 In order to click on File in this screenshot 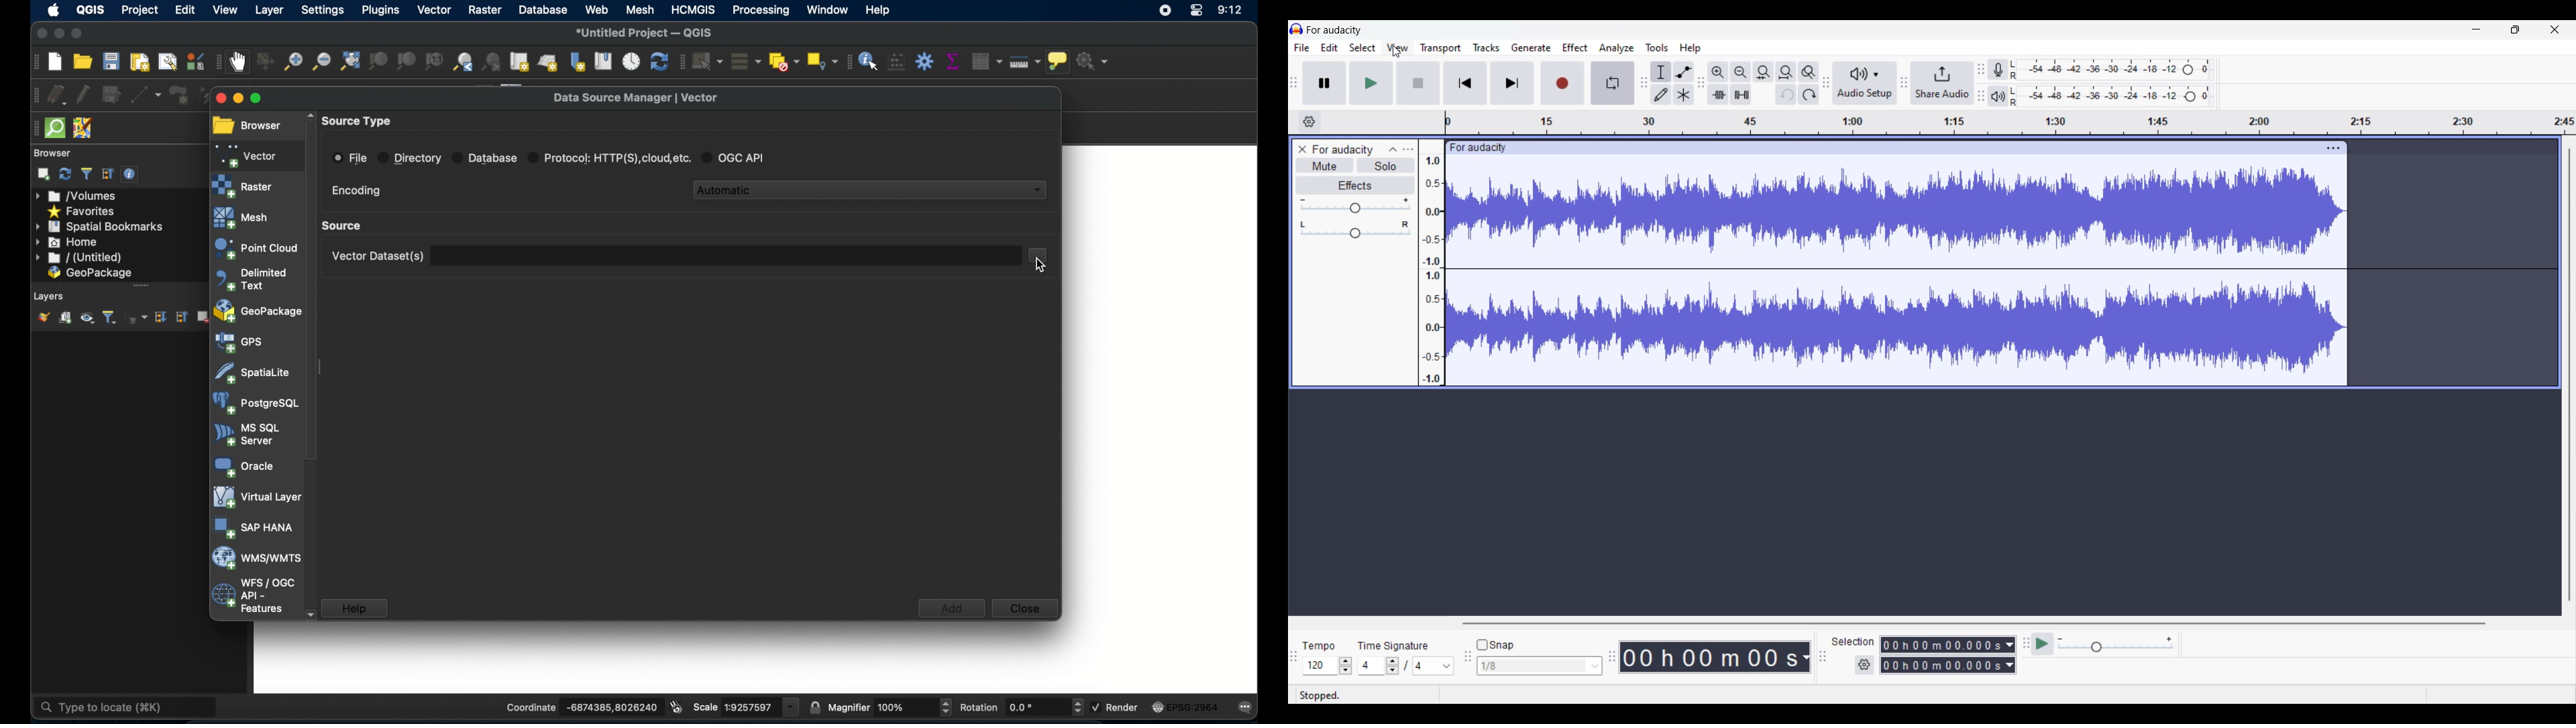, I will do `click(1302, 48)`.